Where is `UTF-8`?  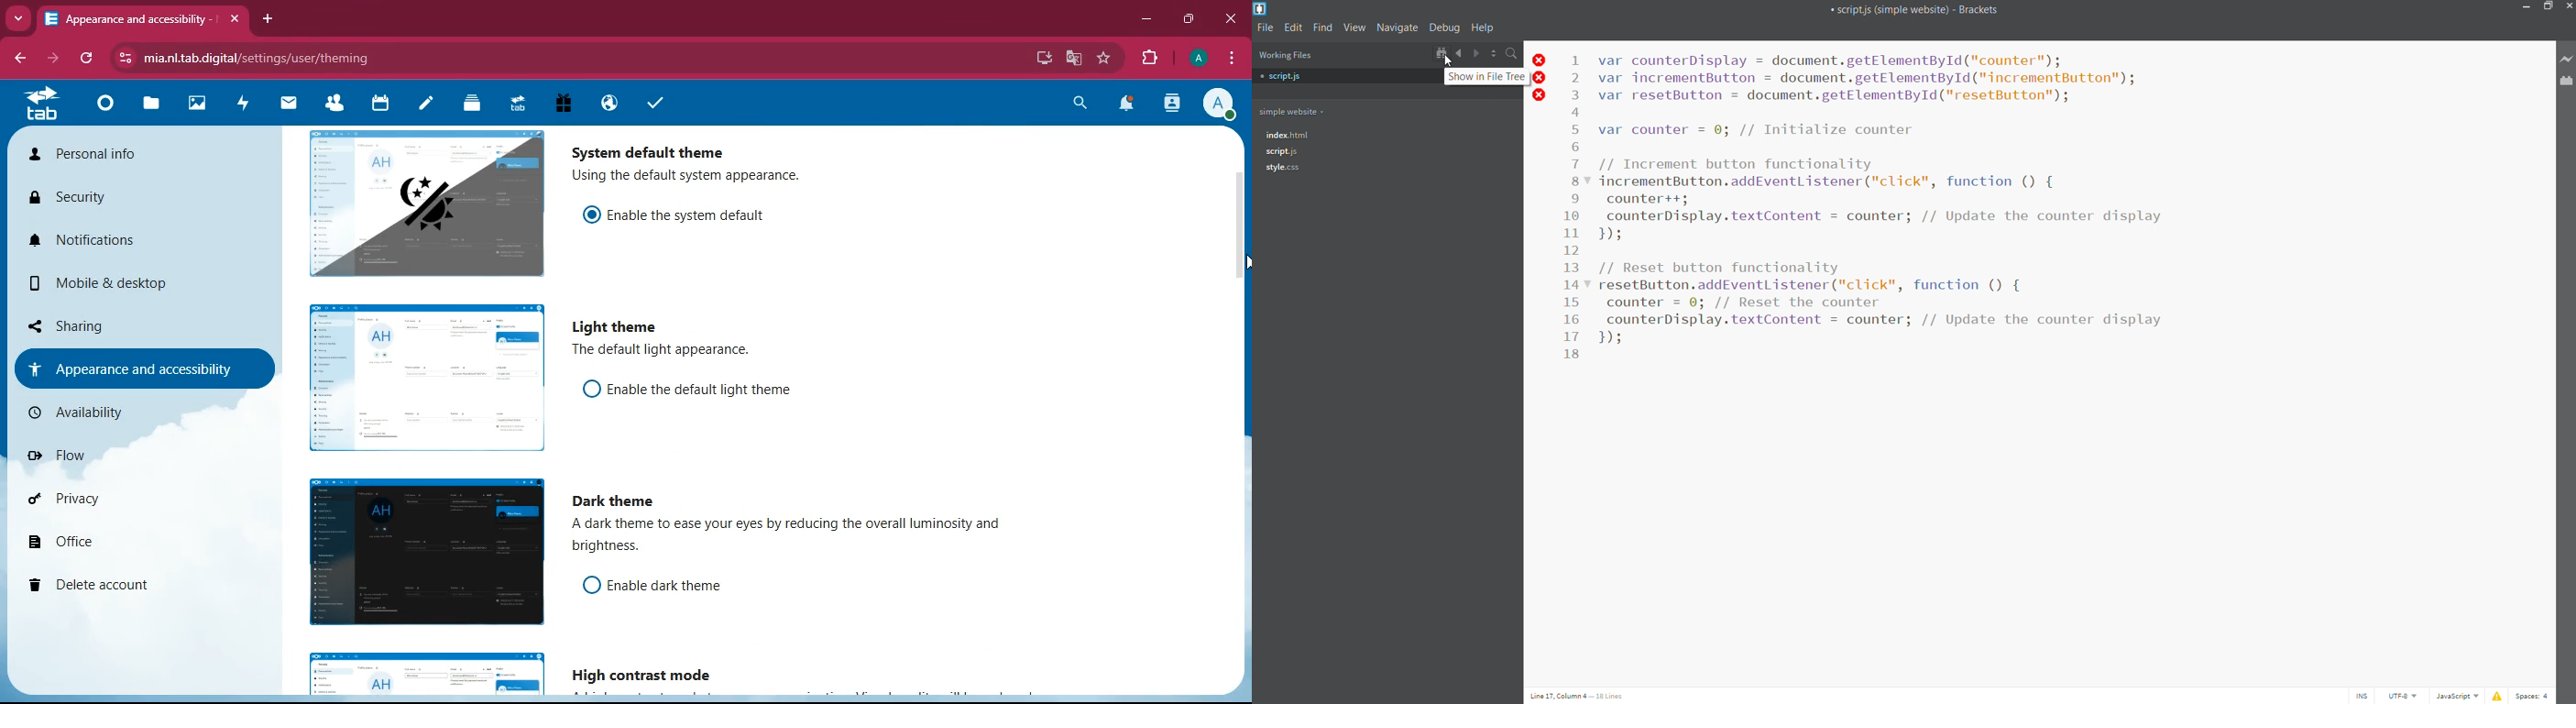 UTF-8 is located at coordinates (2403, 696).